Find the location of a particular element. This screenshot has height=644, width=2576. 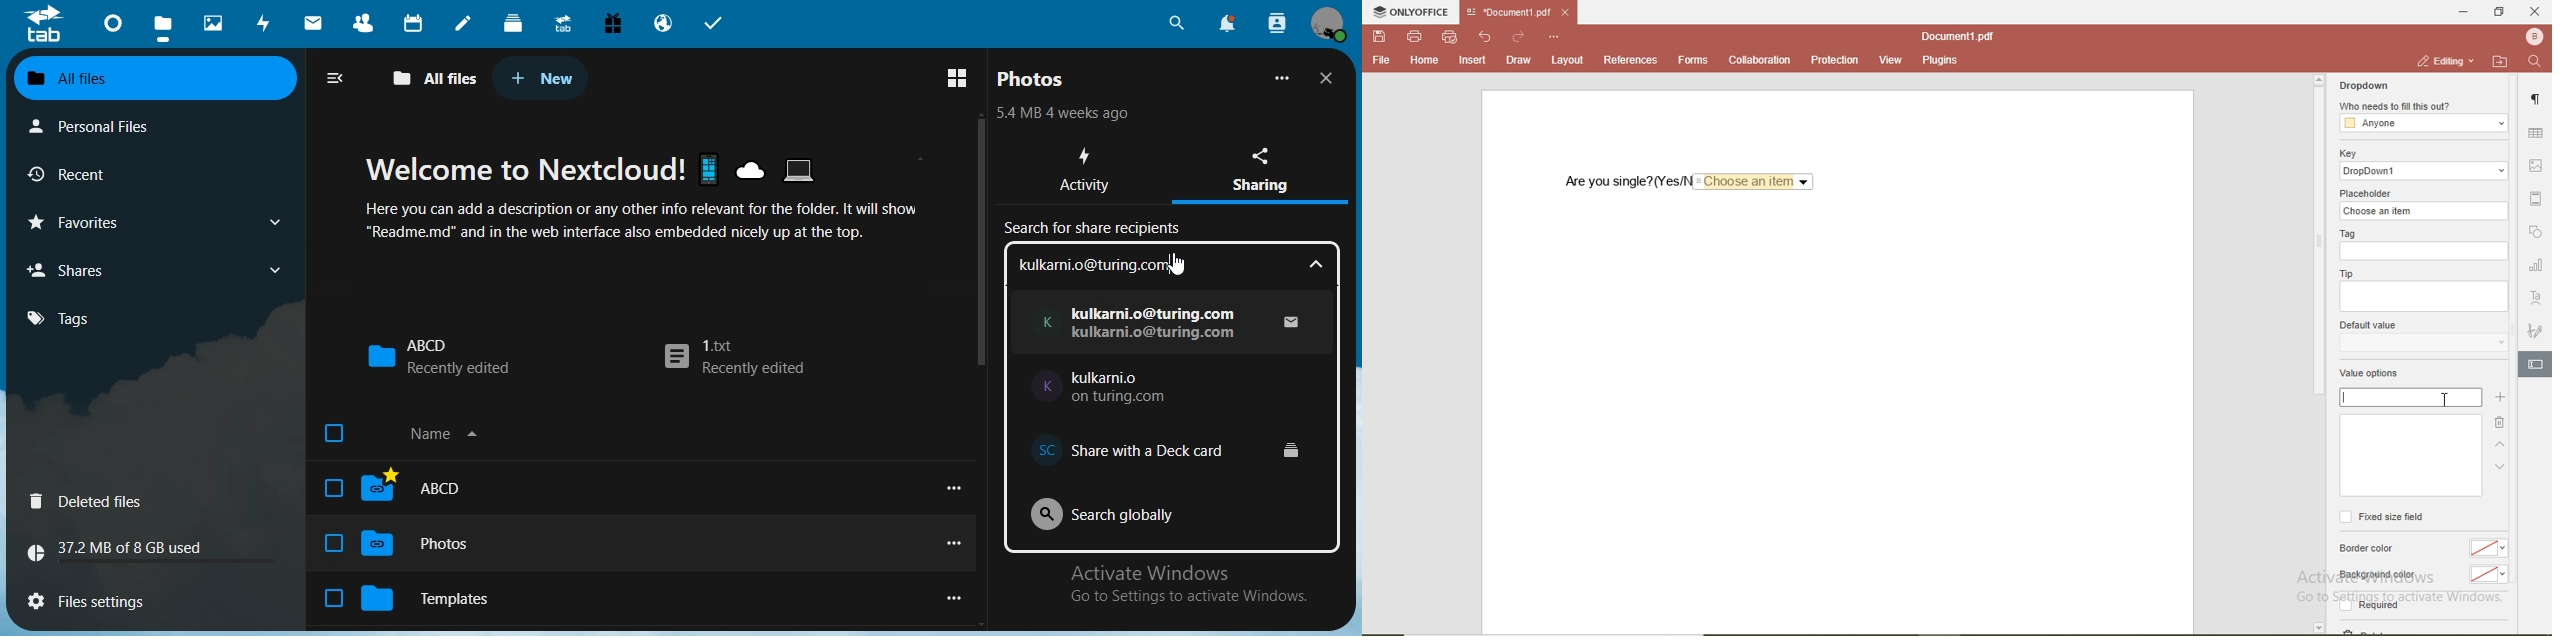

scroll bar is located at coordinates (979, 243).